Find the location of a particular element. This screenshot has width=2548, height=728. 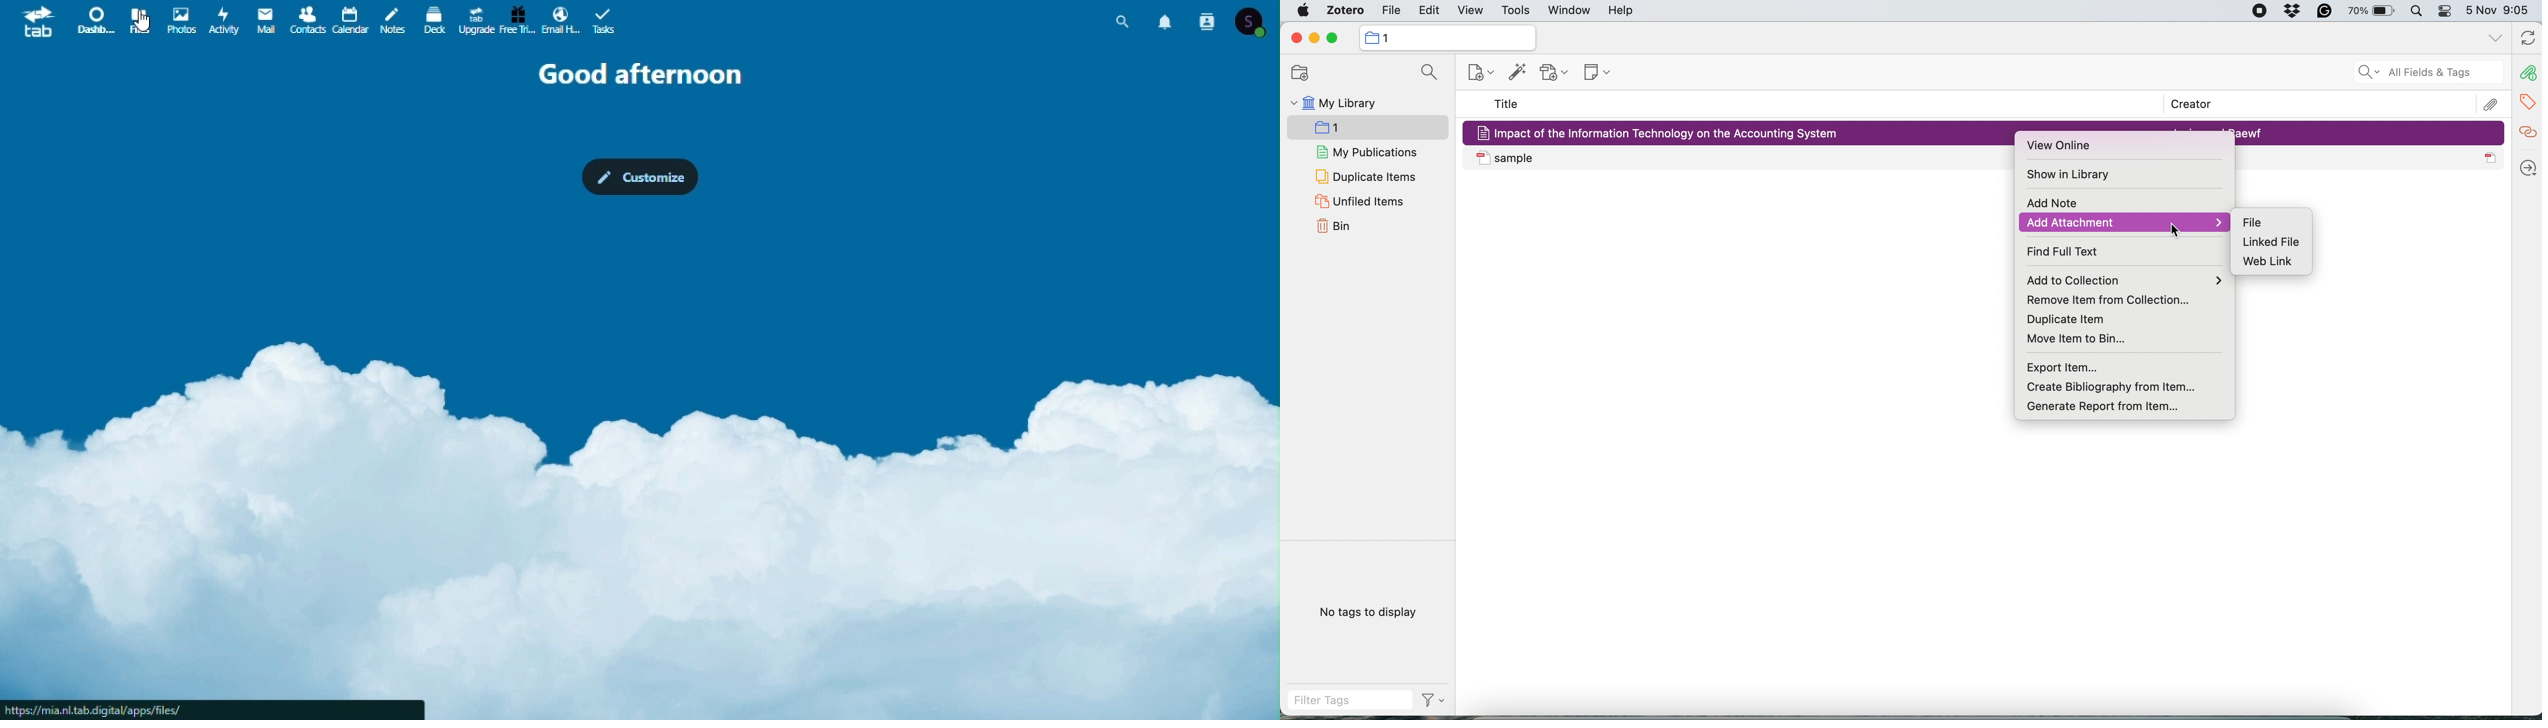

tab is located at coordinates (33, 22).